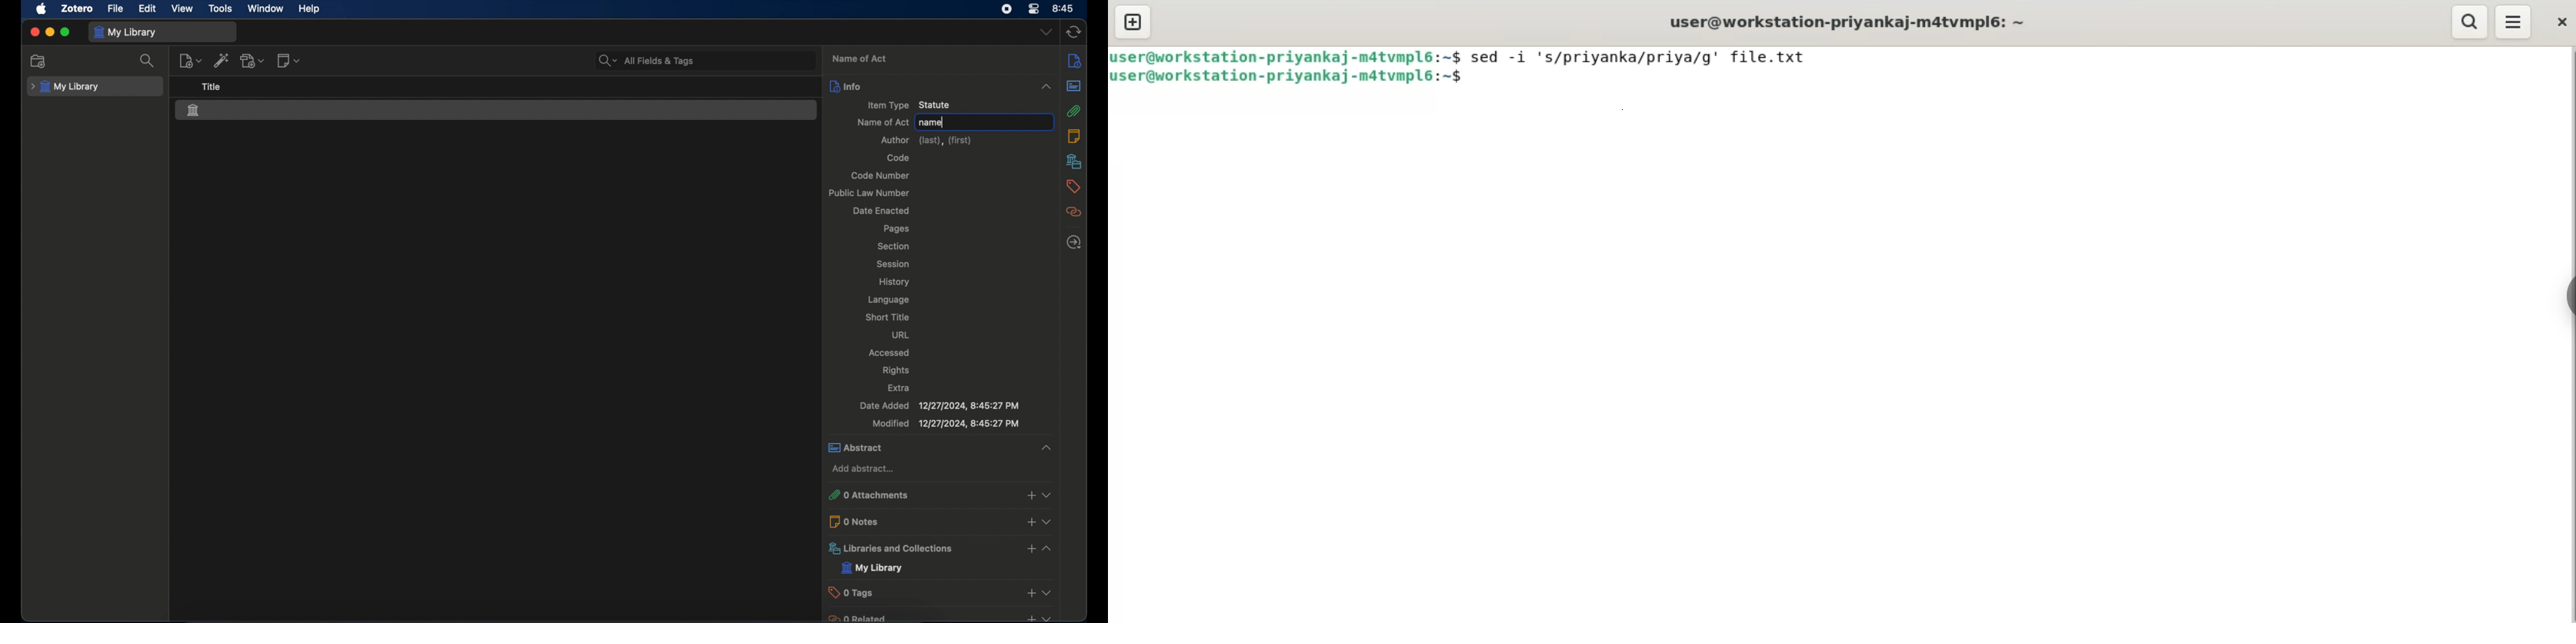  What do you see at coordinates (868, 193) in the screenshot?
I see `public law number` at bounding box center [868, 193].